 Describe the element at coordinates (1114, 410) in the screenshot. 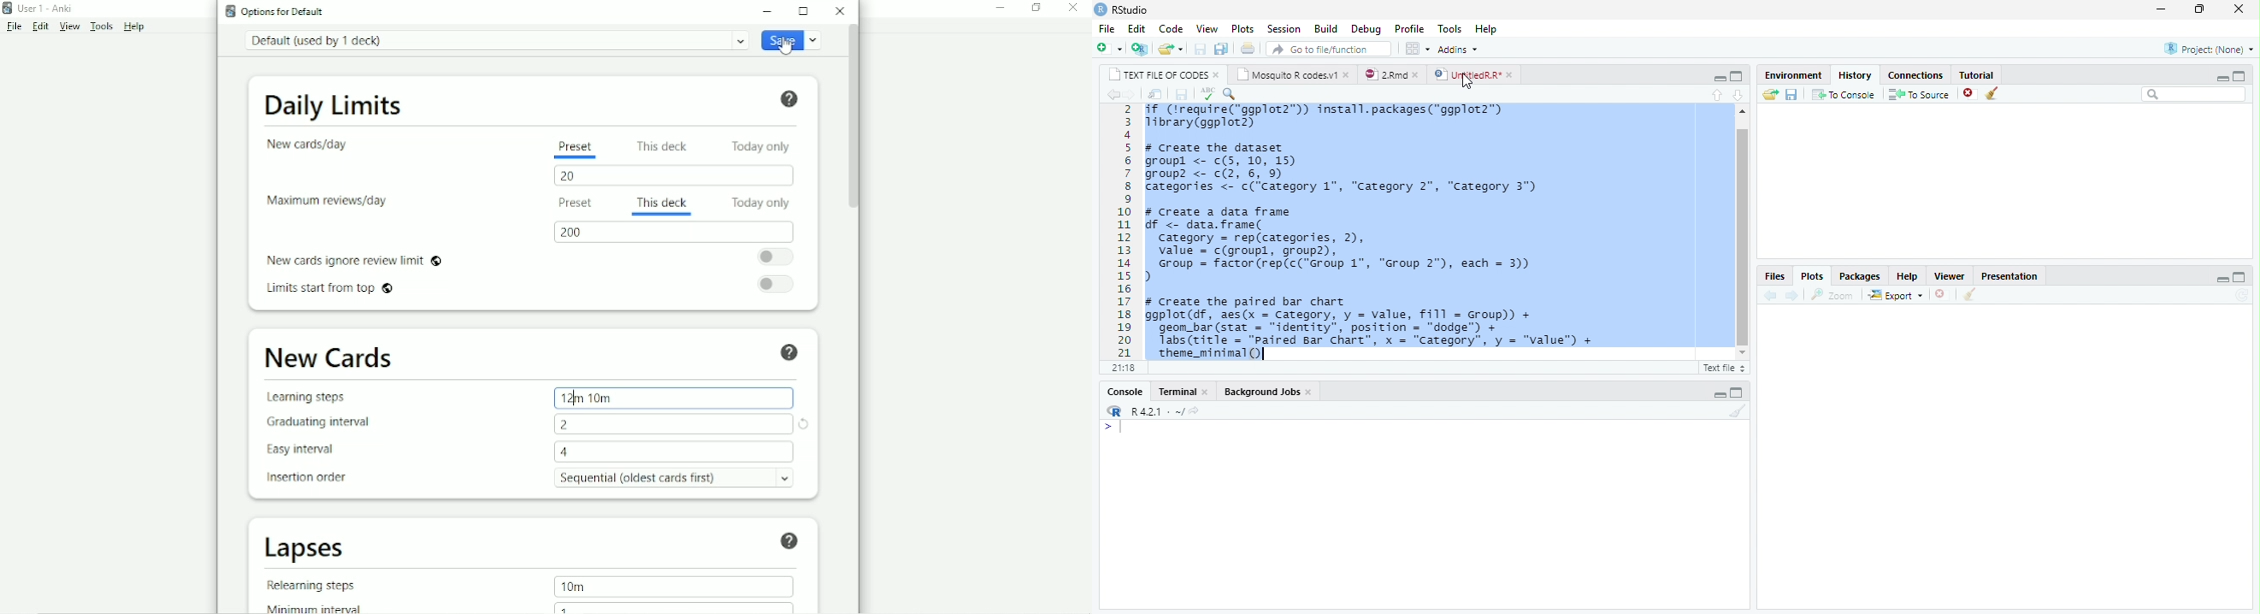

I see `logo` at that location.